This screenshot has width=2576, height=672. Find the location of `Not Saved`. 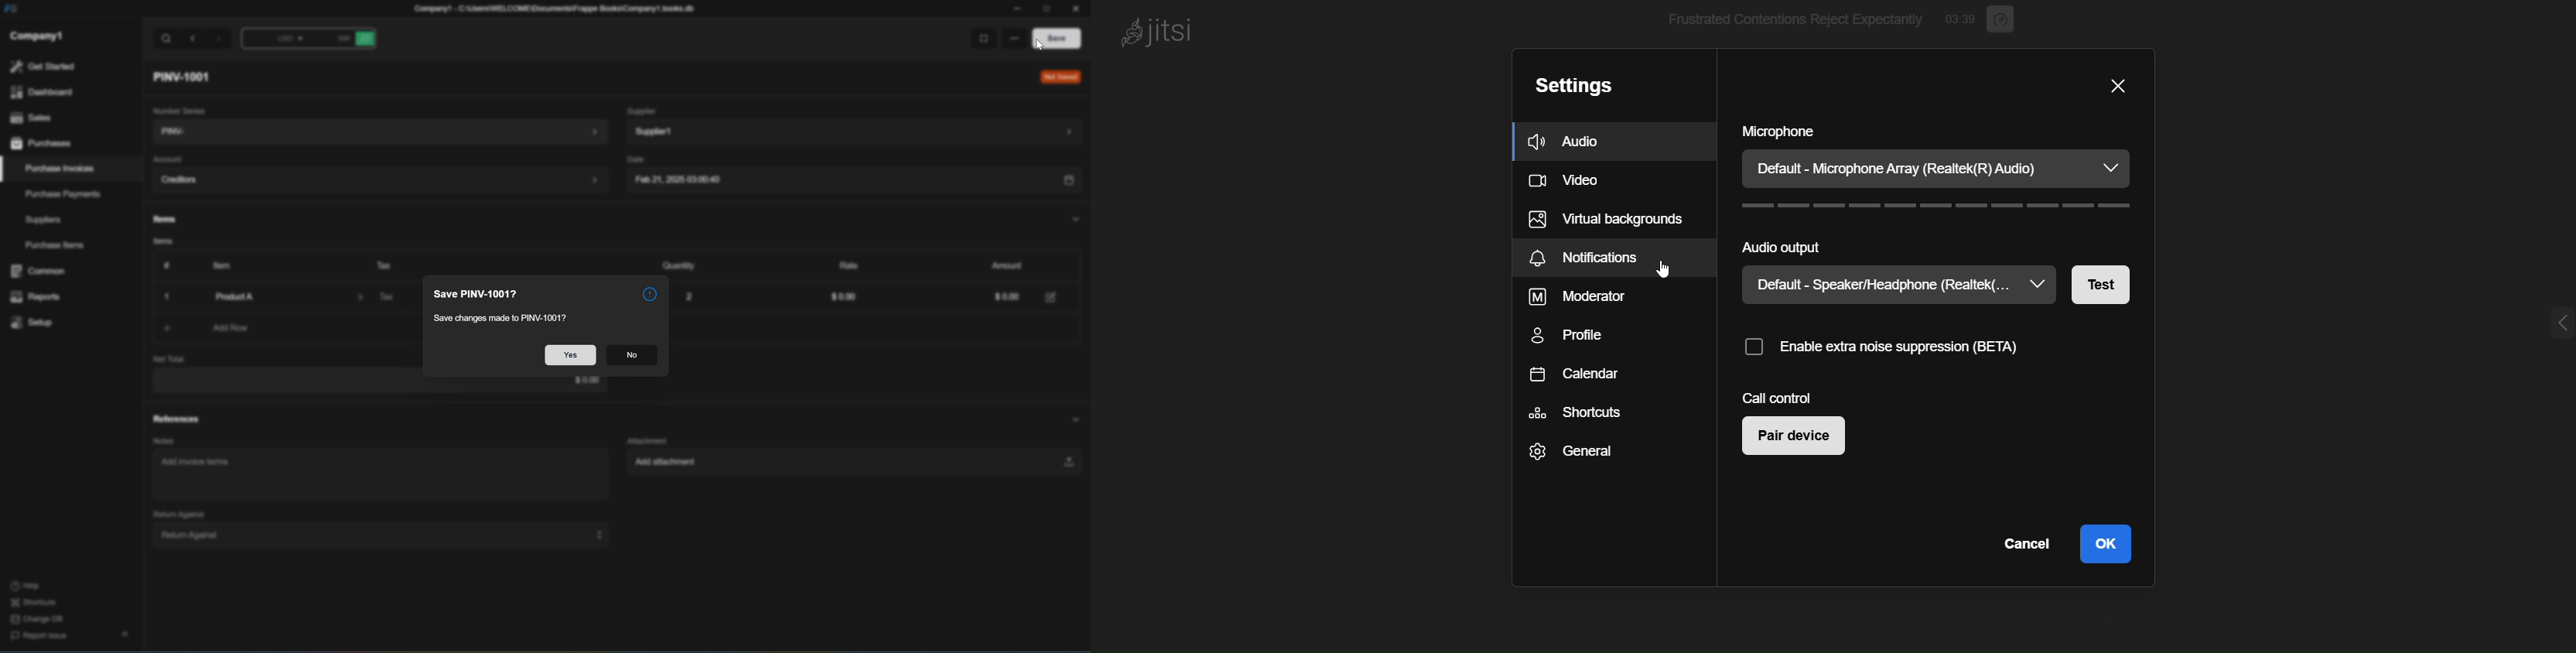

Not Saved is located at coordinates (1058, 77).